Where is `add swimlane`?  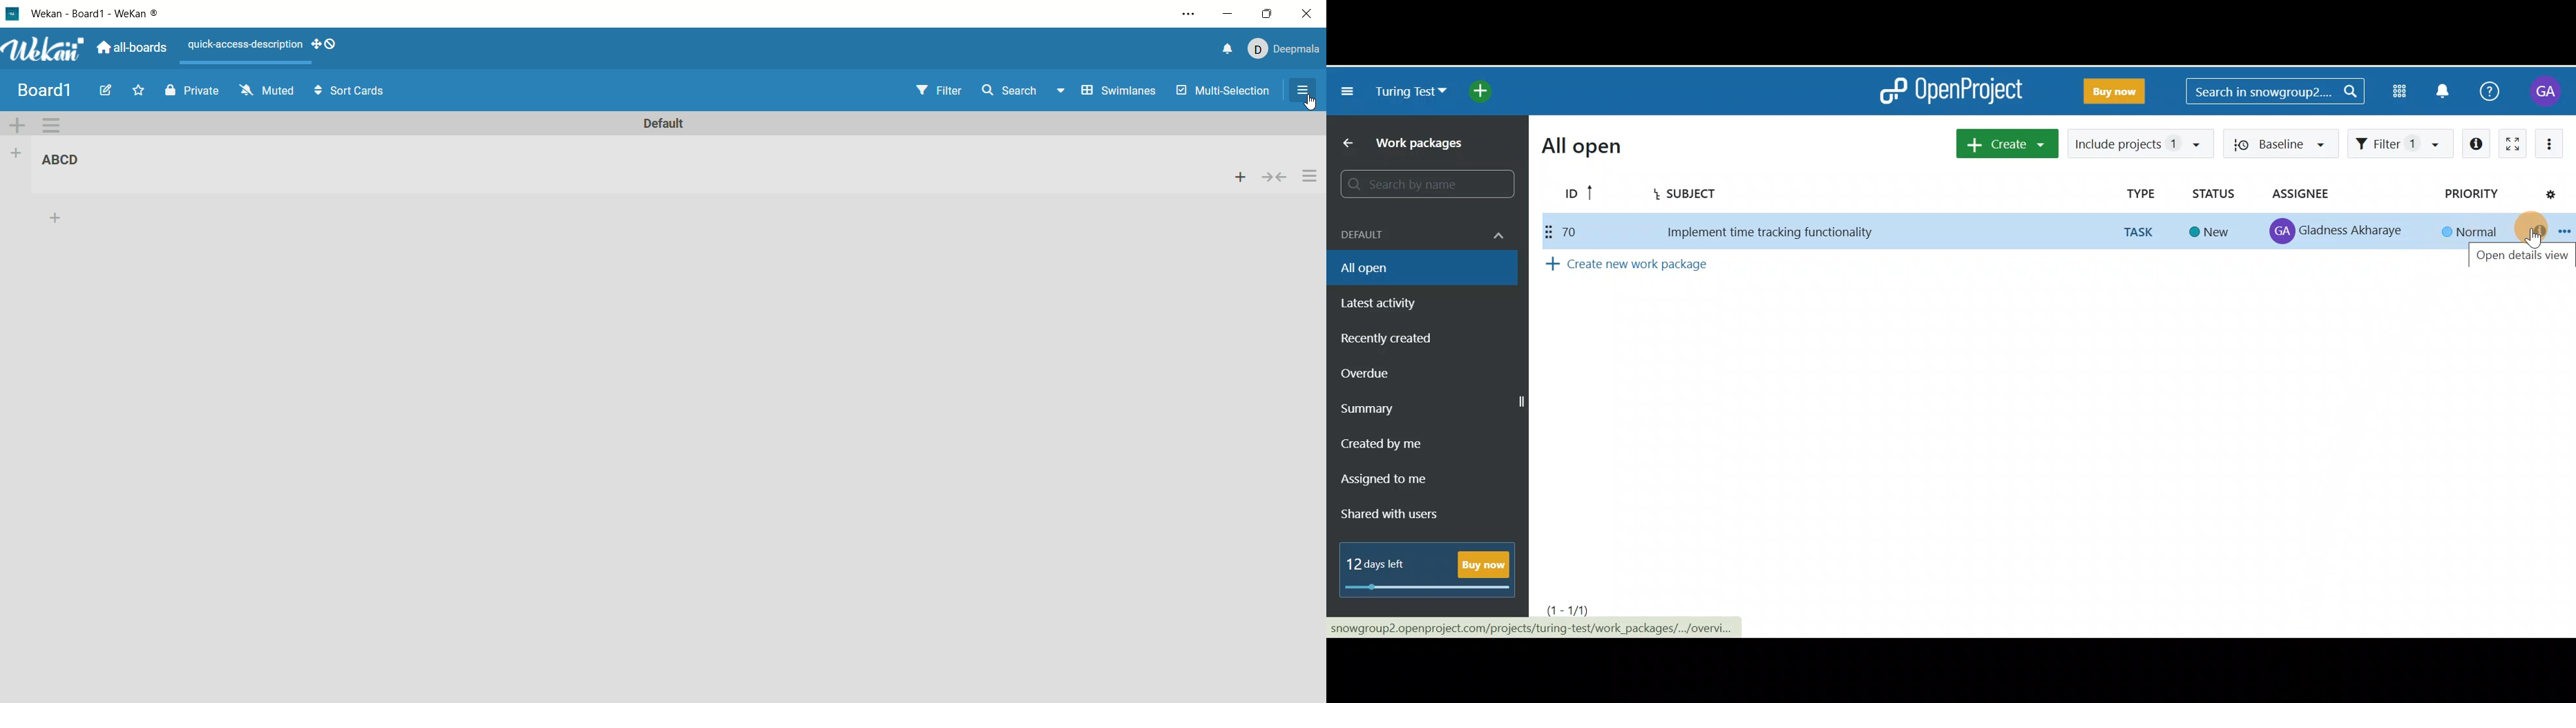 add swimlane is located at coordinates (17, 126).